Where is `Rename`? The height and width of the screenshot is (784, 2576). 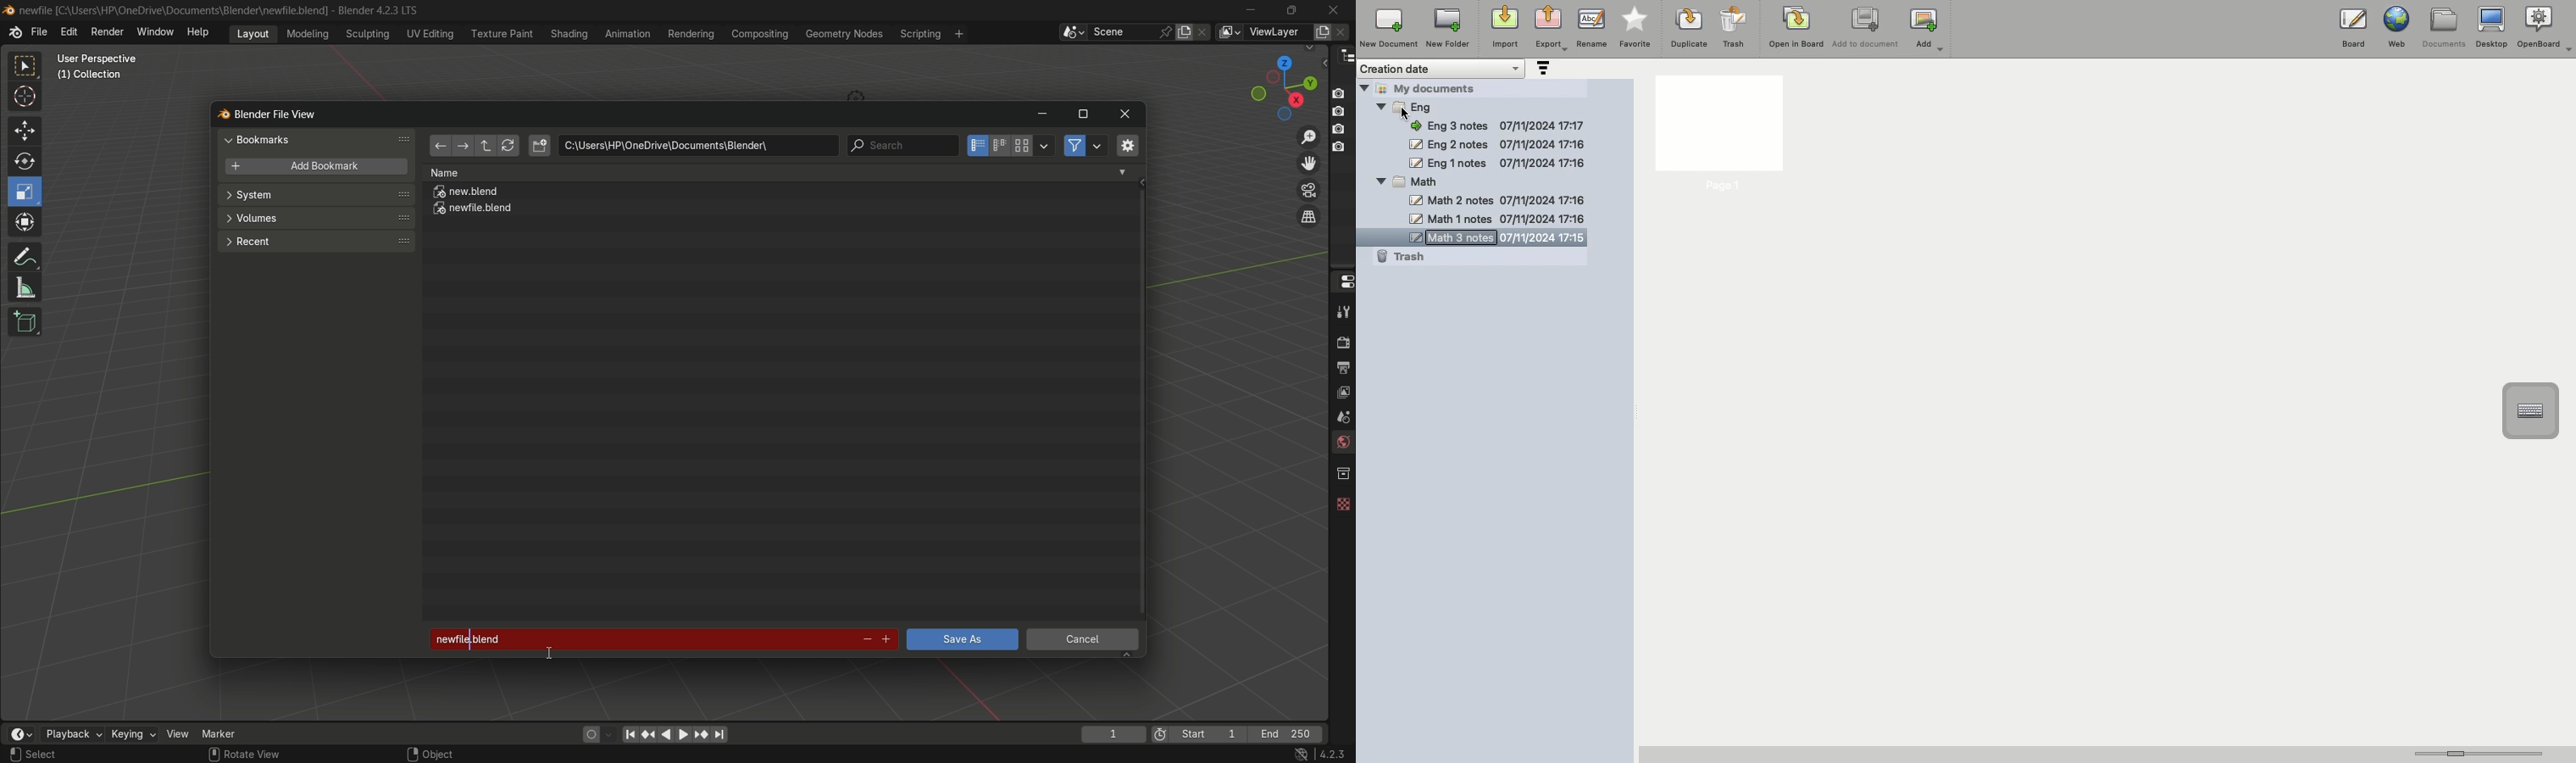
Rename is located at coordinates (1591, 27).